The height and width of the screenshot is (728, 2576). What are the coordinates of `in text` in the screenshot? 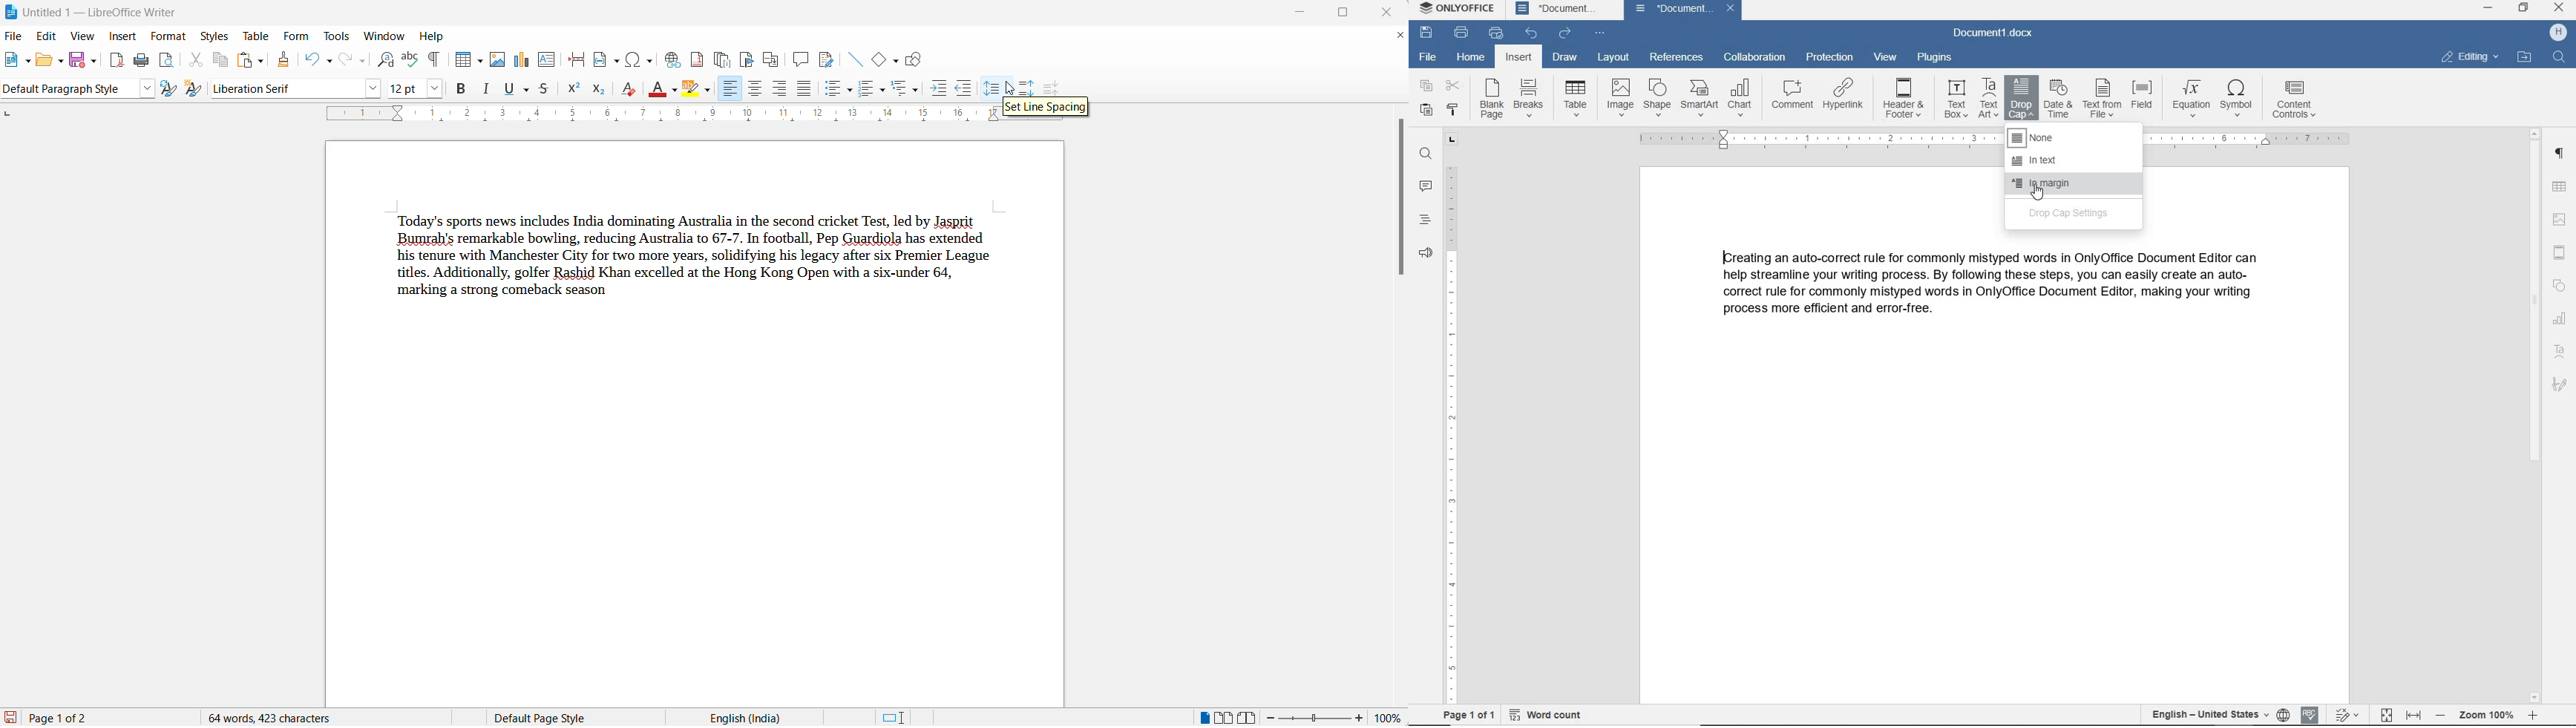 It's located at (2073, 162).